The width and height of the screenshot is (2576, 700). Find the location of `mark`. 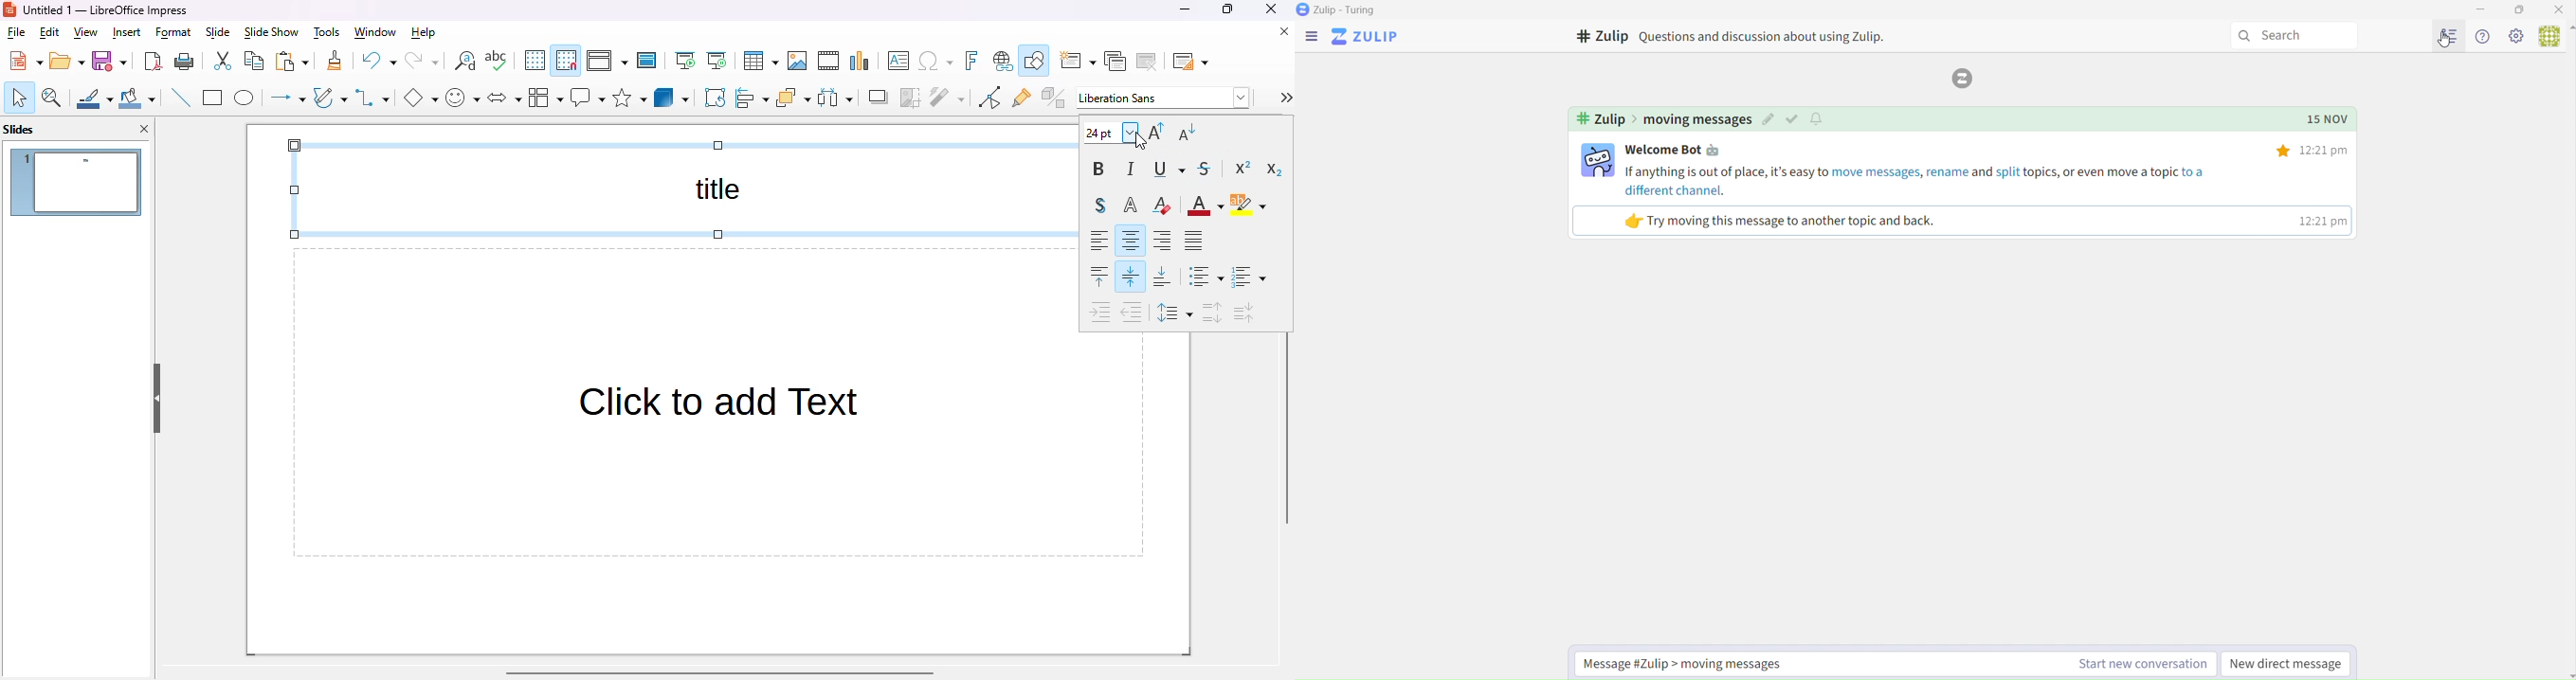

mark is located at coordinates (1794, 118).